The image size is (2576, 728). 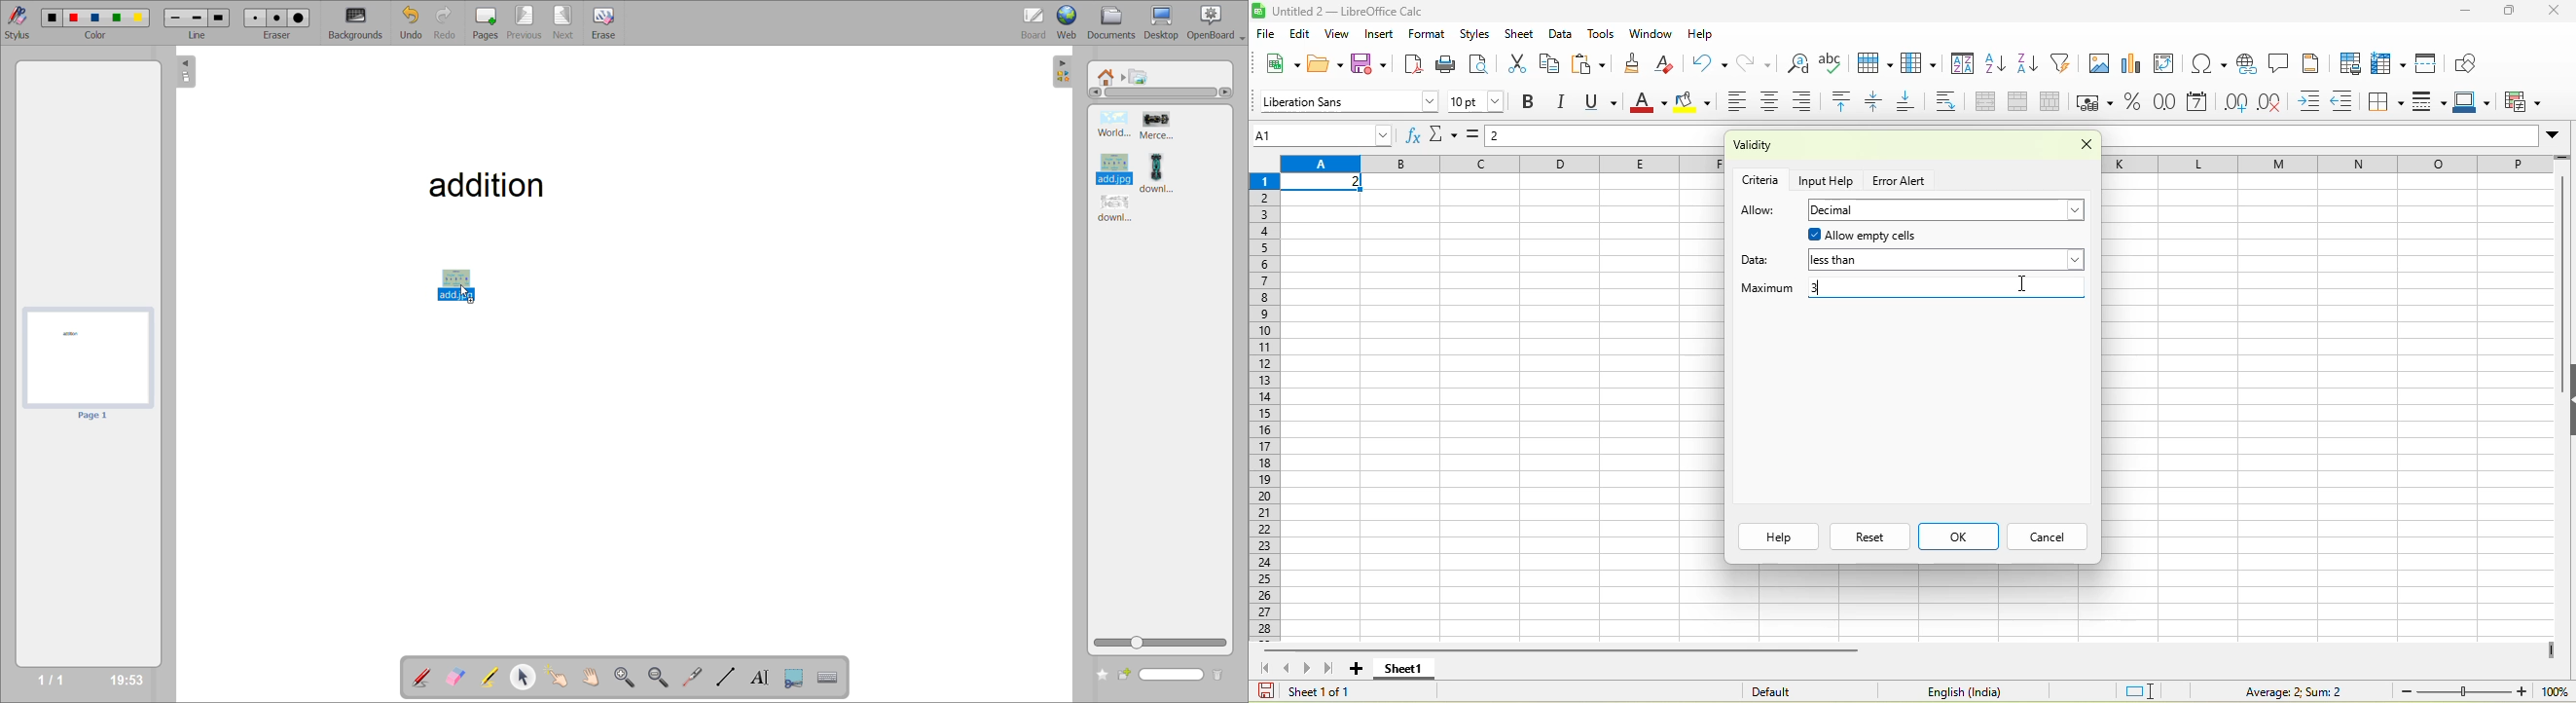 I want to click on help, so click(x=1700, y=33).